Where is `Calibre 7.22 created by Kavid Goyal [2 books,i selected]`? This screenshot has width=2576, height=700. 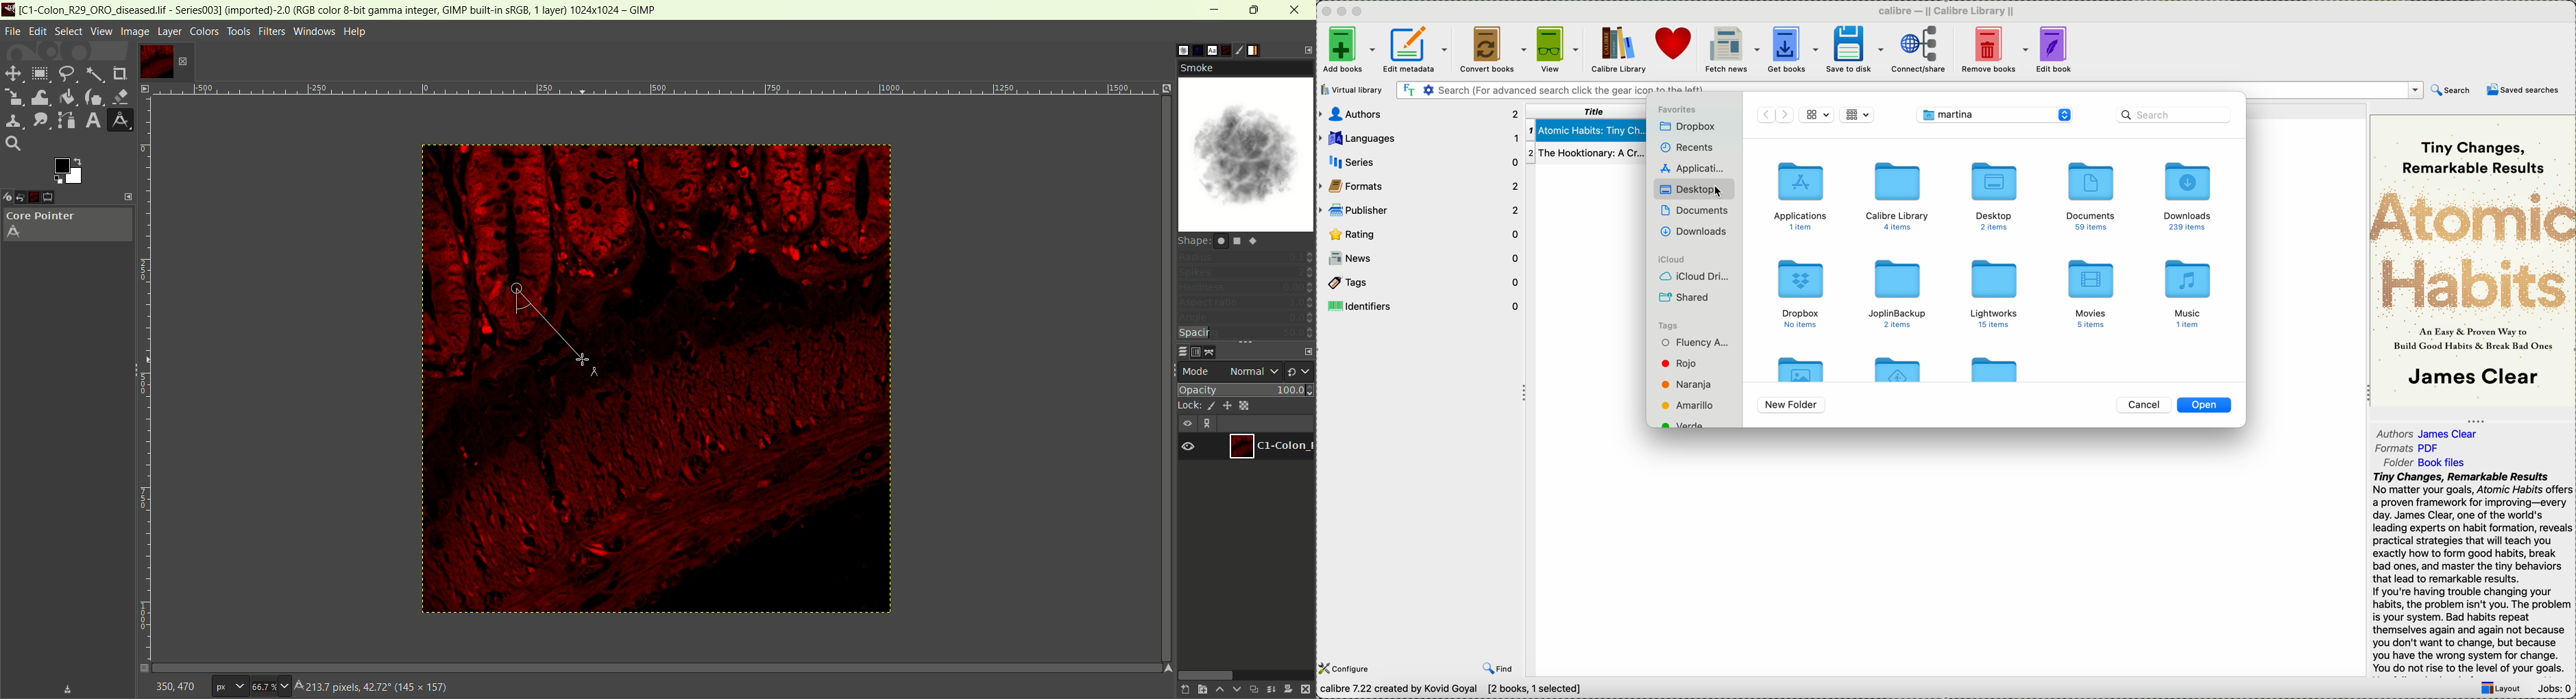
Calibre 7.22 created by Kavid Goyal [2 books,i selected] is located at coordinates (1452, 690).